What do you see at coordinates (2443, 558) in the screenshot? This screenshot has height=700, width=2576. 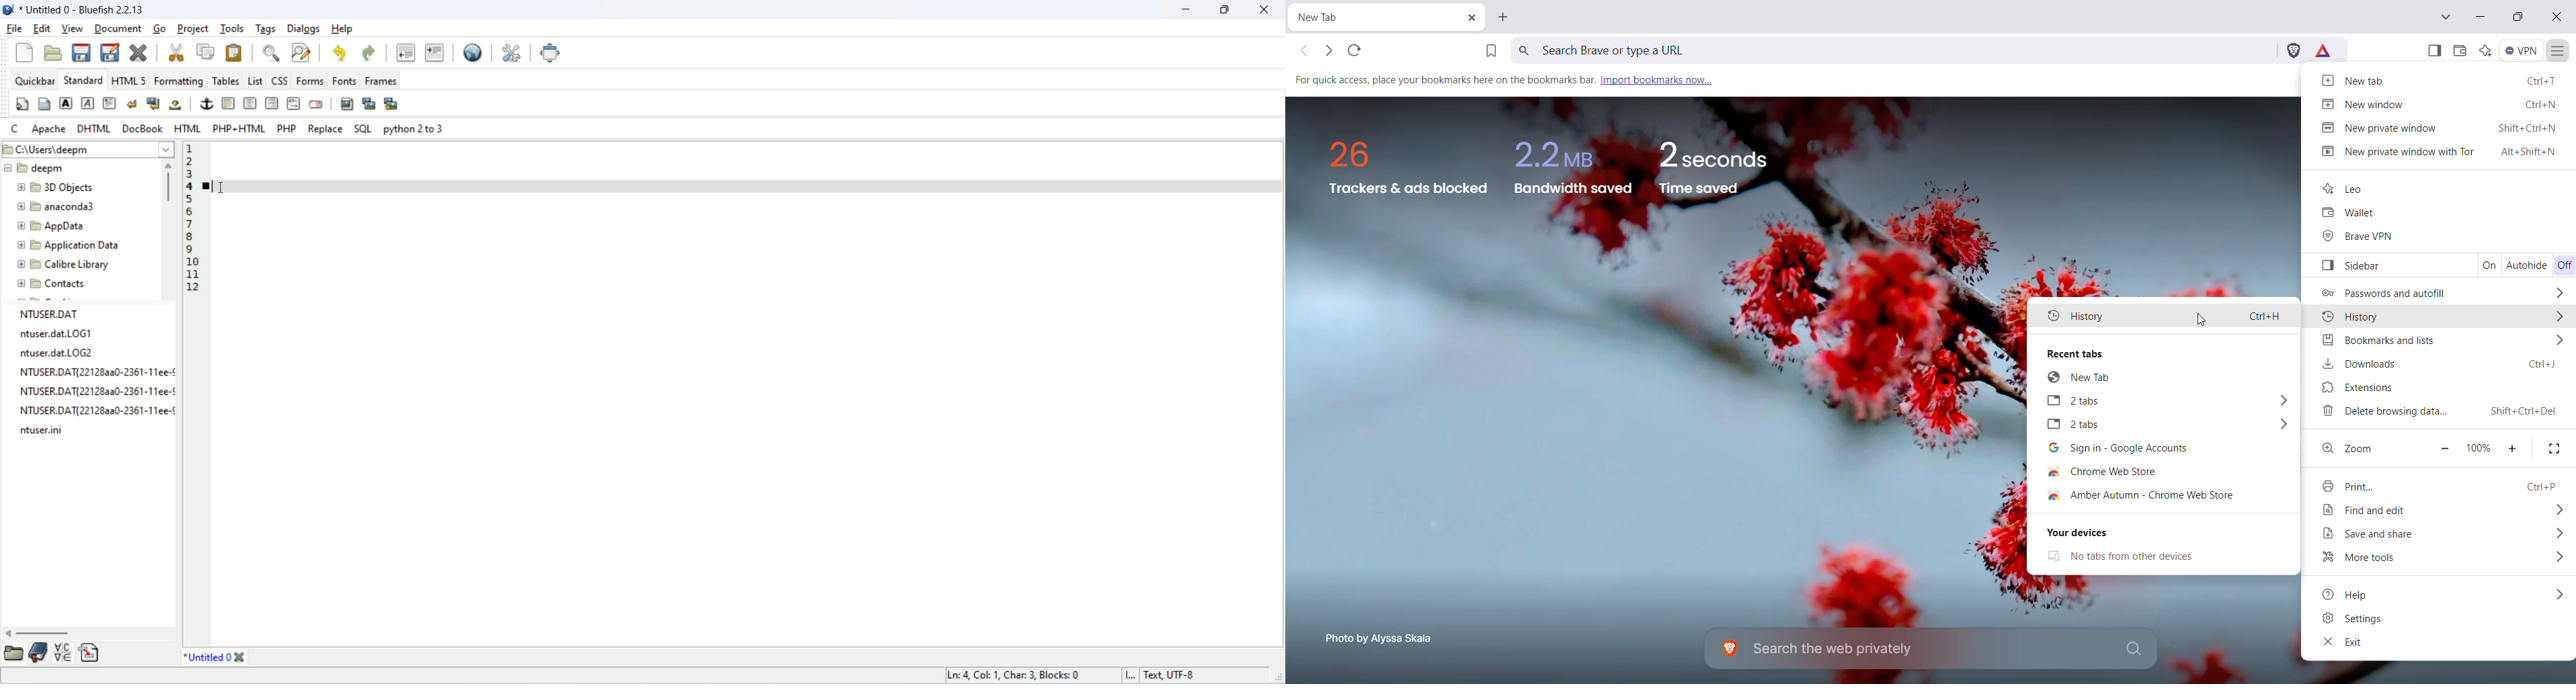 I see `More tools` at bounding box center [2443, 558].